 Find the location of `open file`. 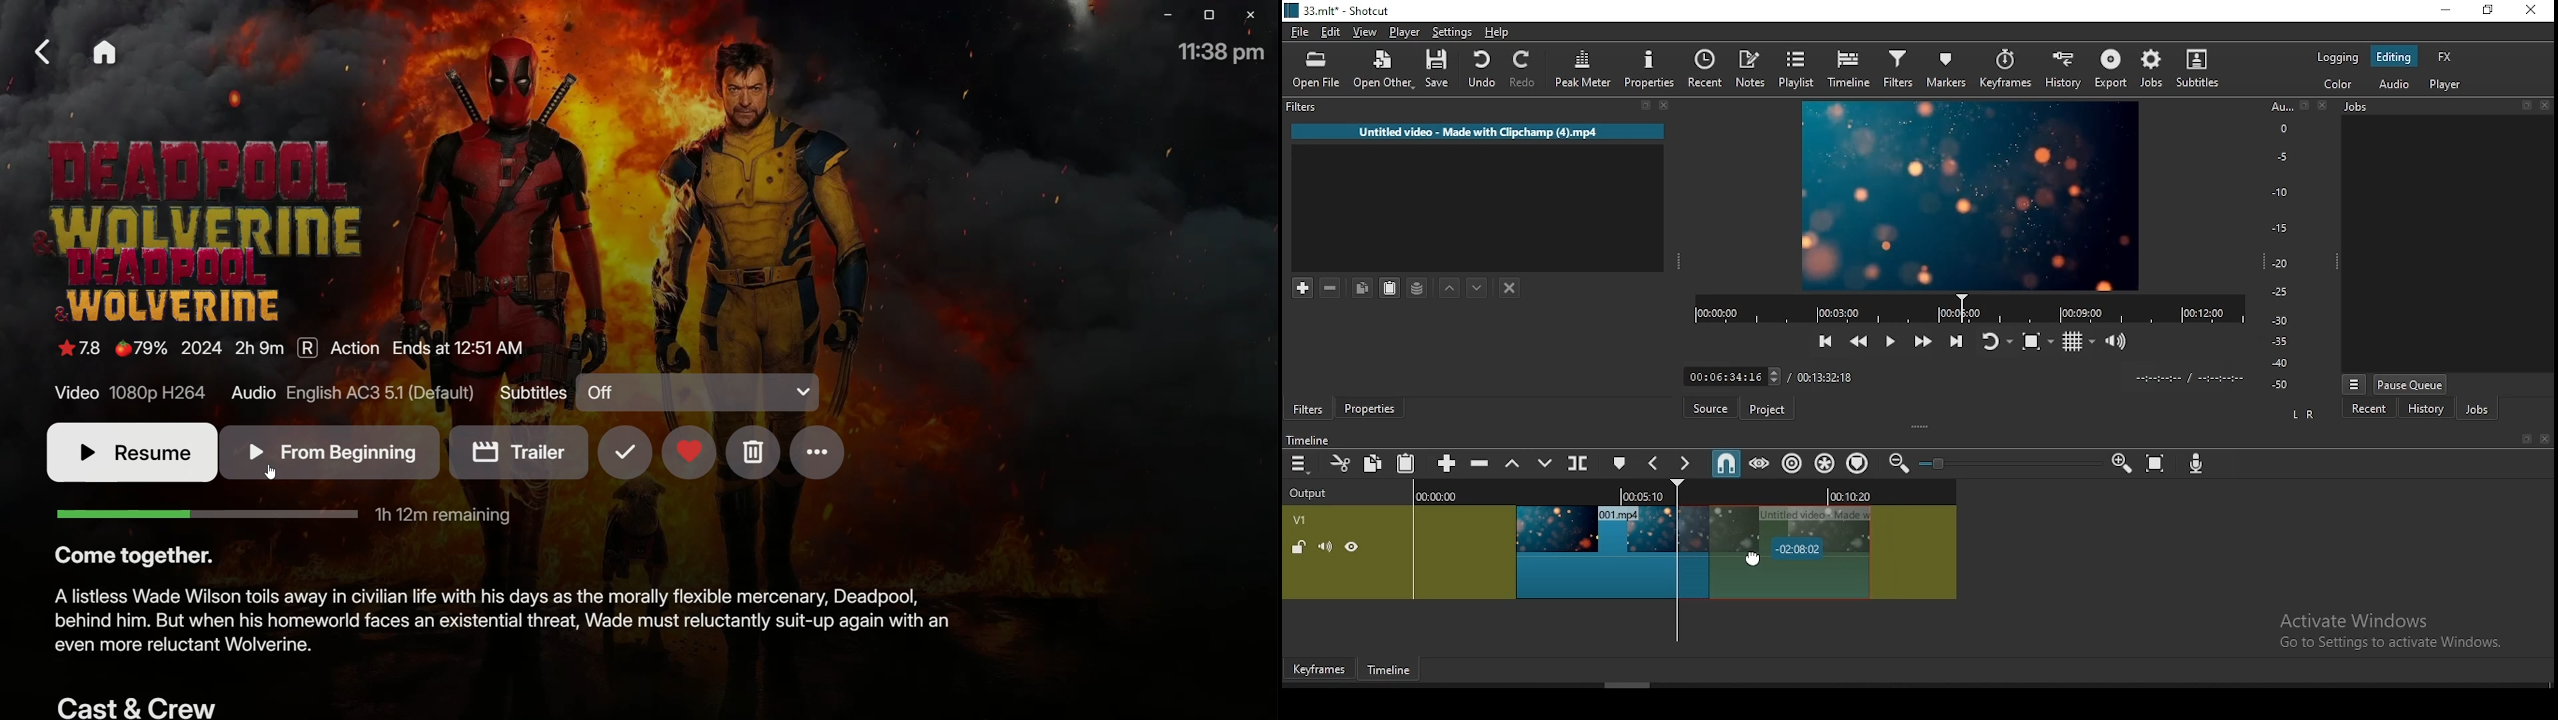

open file is located at coordinates (1321, 72).